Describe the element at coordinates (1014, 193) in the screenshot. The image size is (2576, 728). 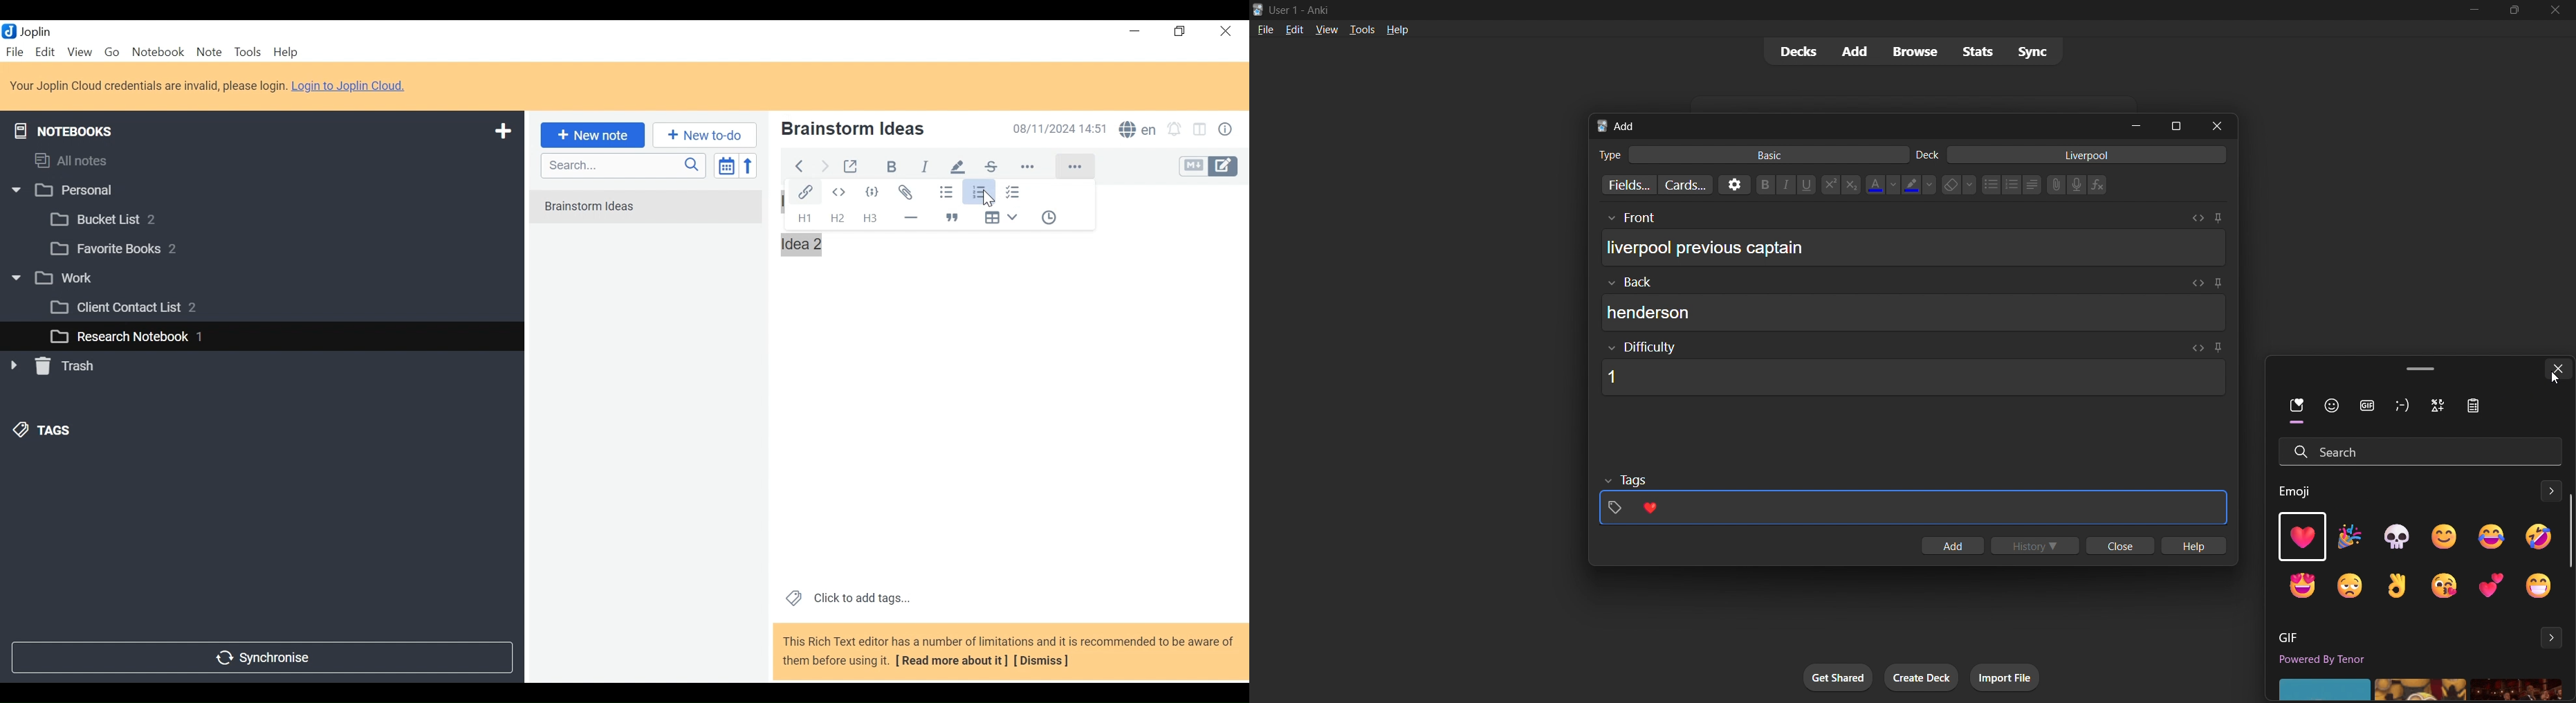
I see `Checked list` at that location.